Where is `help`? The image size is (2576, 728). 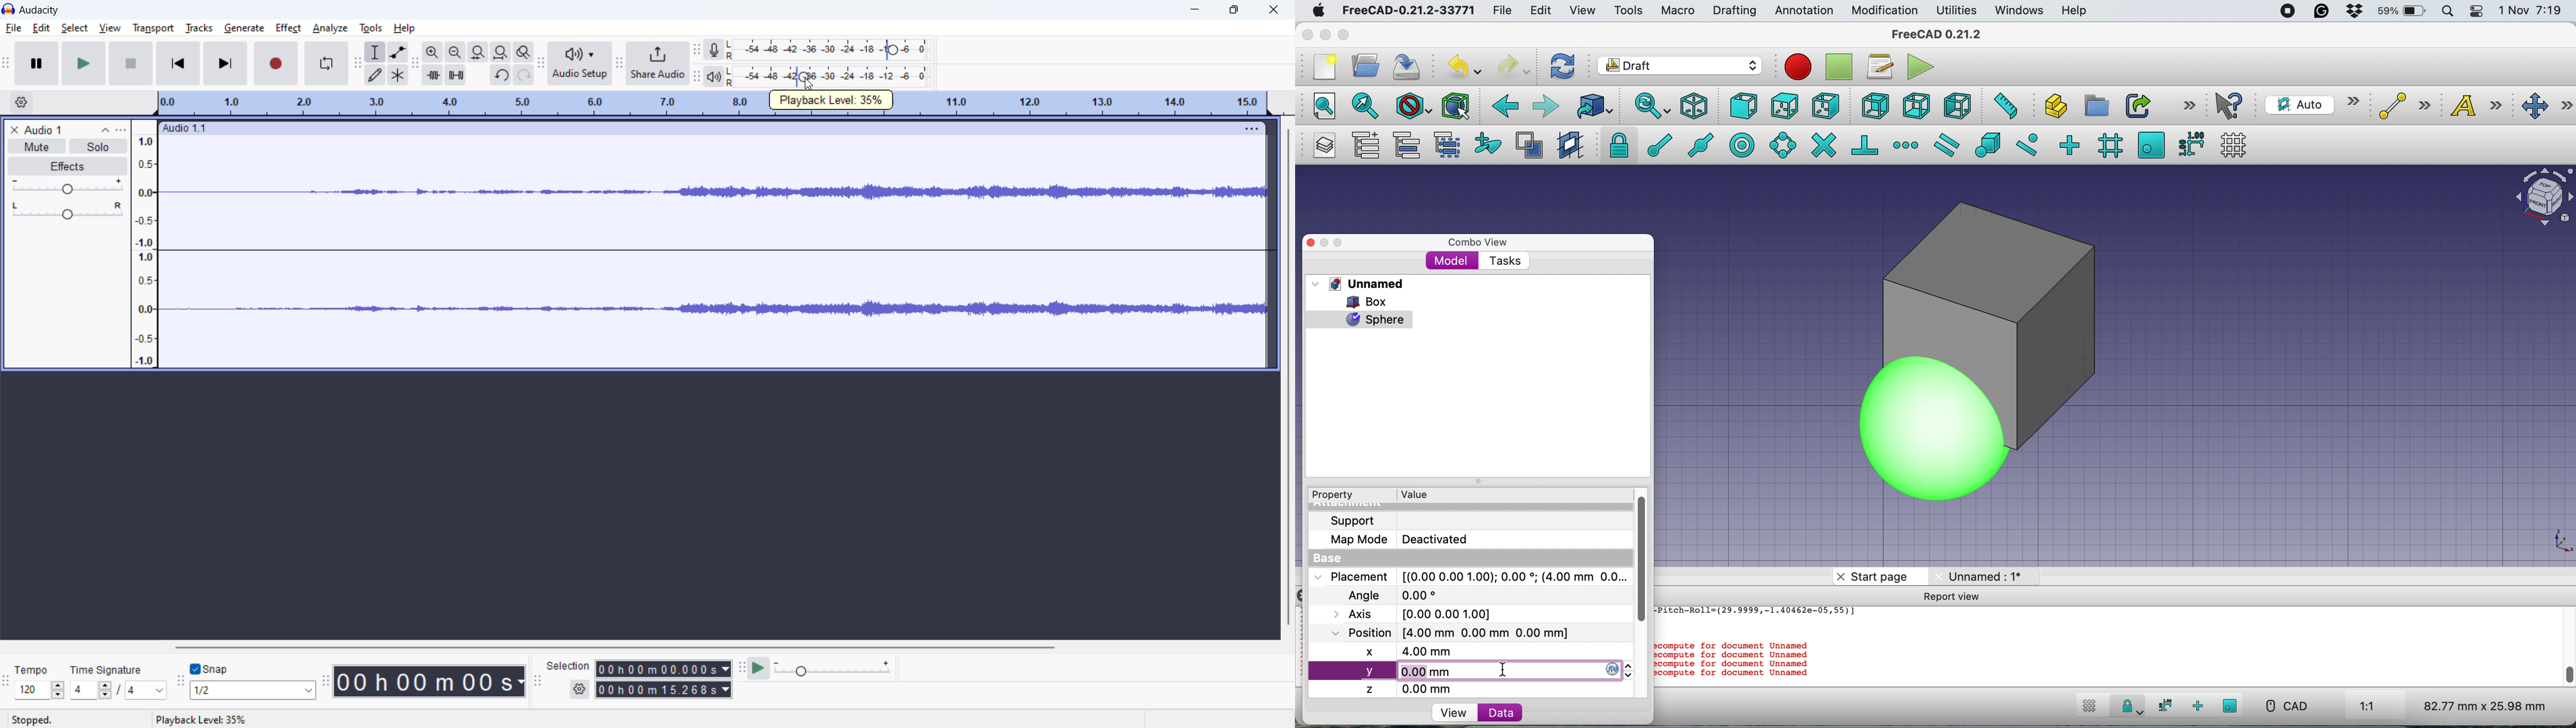 help is located at coordinates (2076, 12).